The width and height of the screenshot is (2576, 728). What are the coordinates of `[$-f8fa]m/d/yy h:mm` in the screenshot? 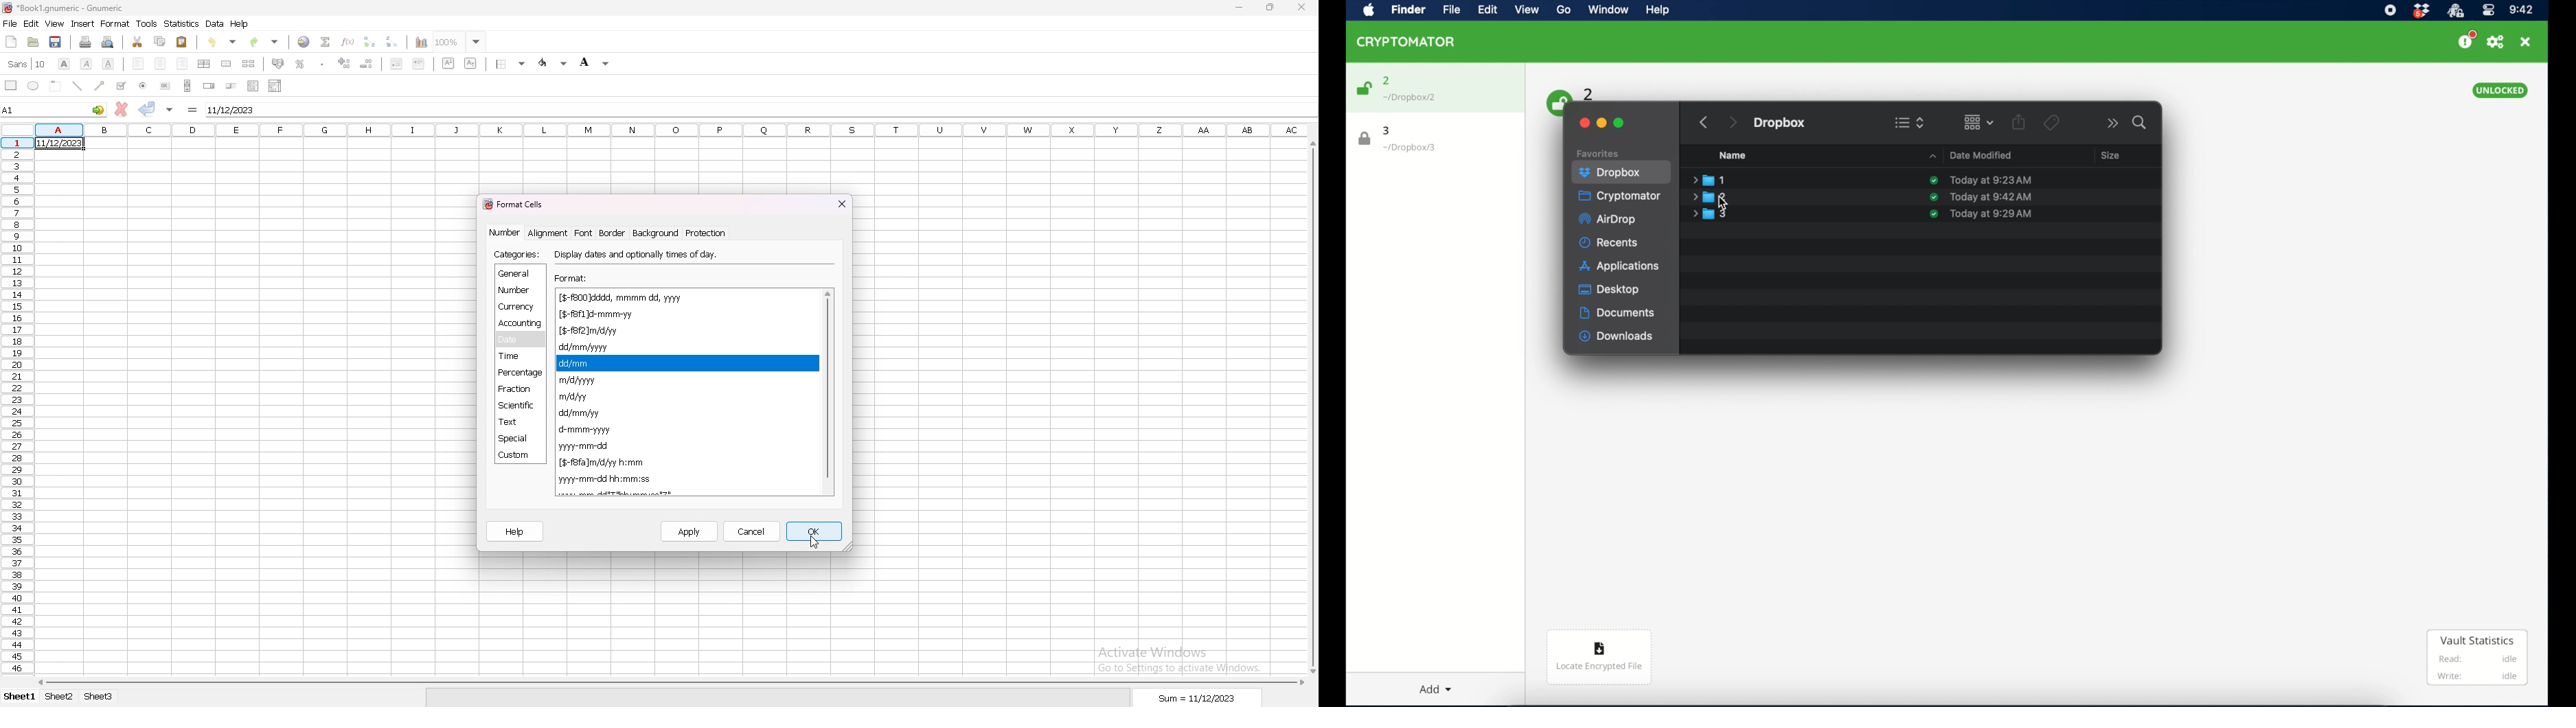 It's located at (602, 463).